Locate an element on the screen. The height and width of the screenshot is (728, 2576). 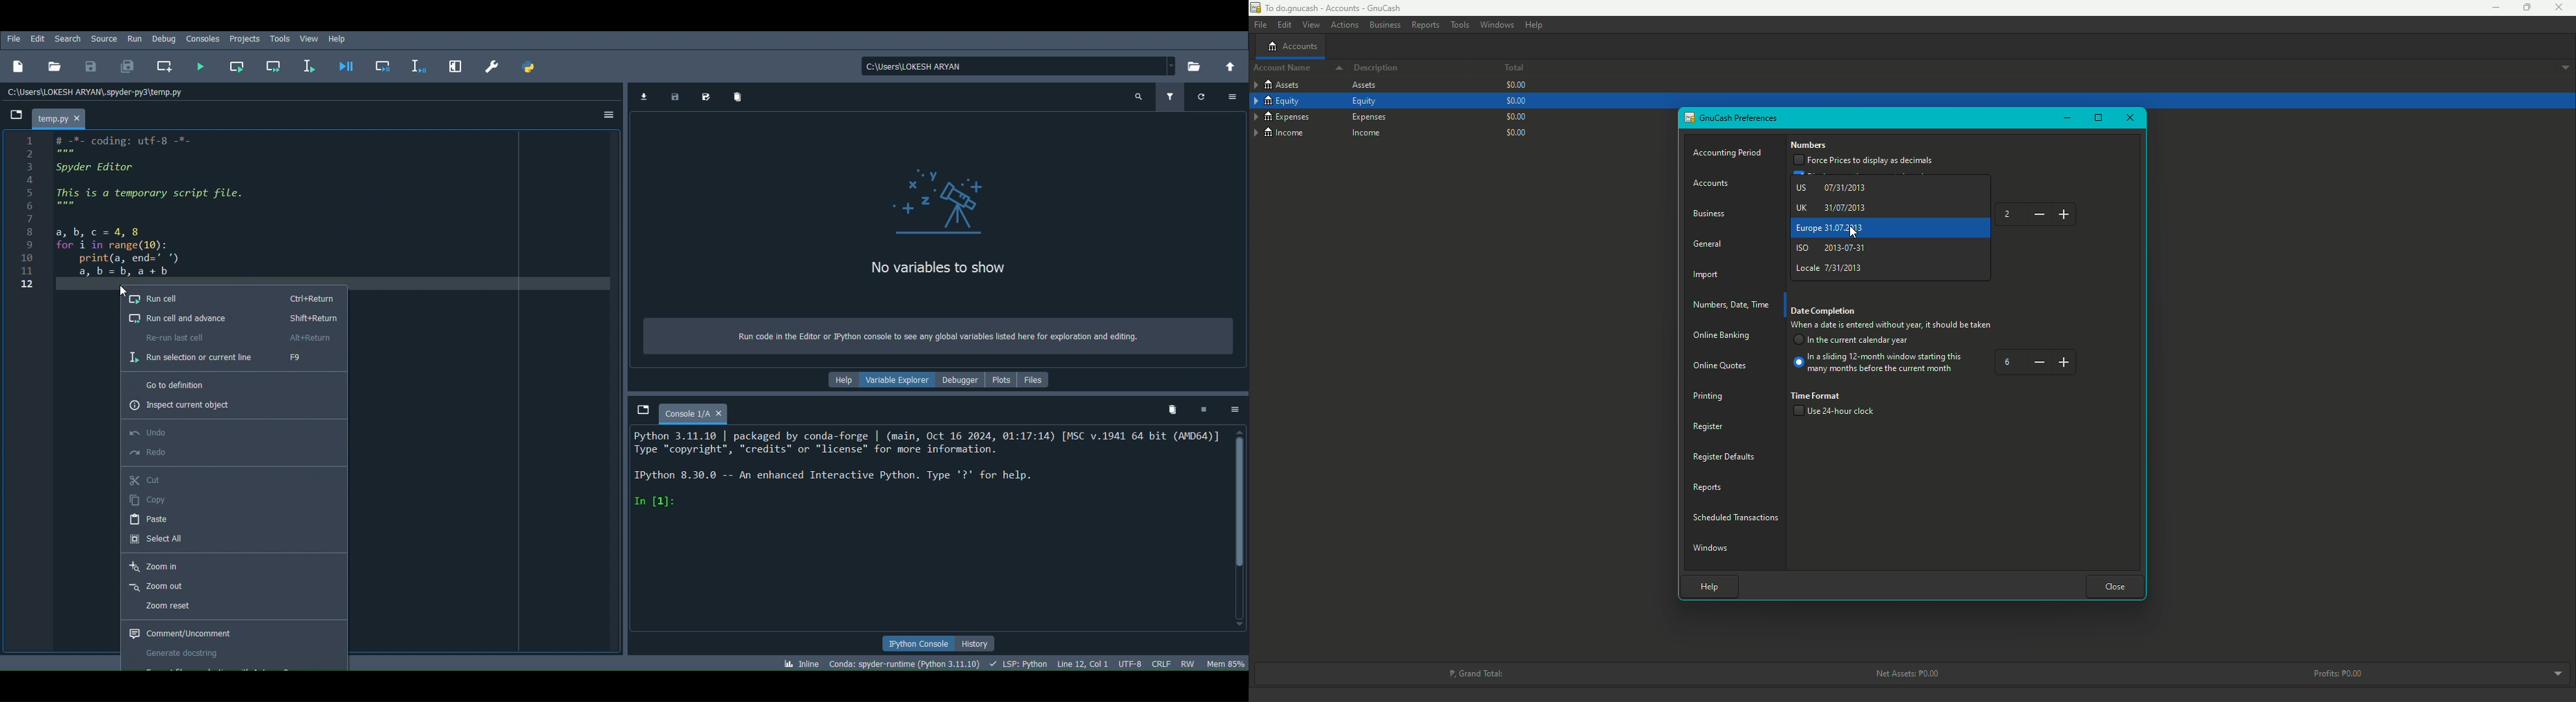
Select All is located at coordinates (226, 540).